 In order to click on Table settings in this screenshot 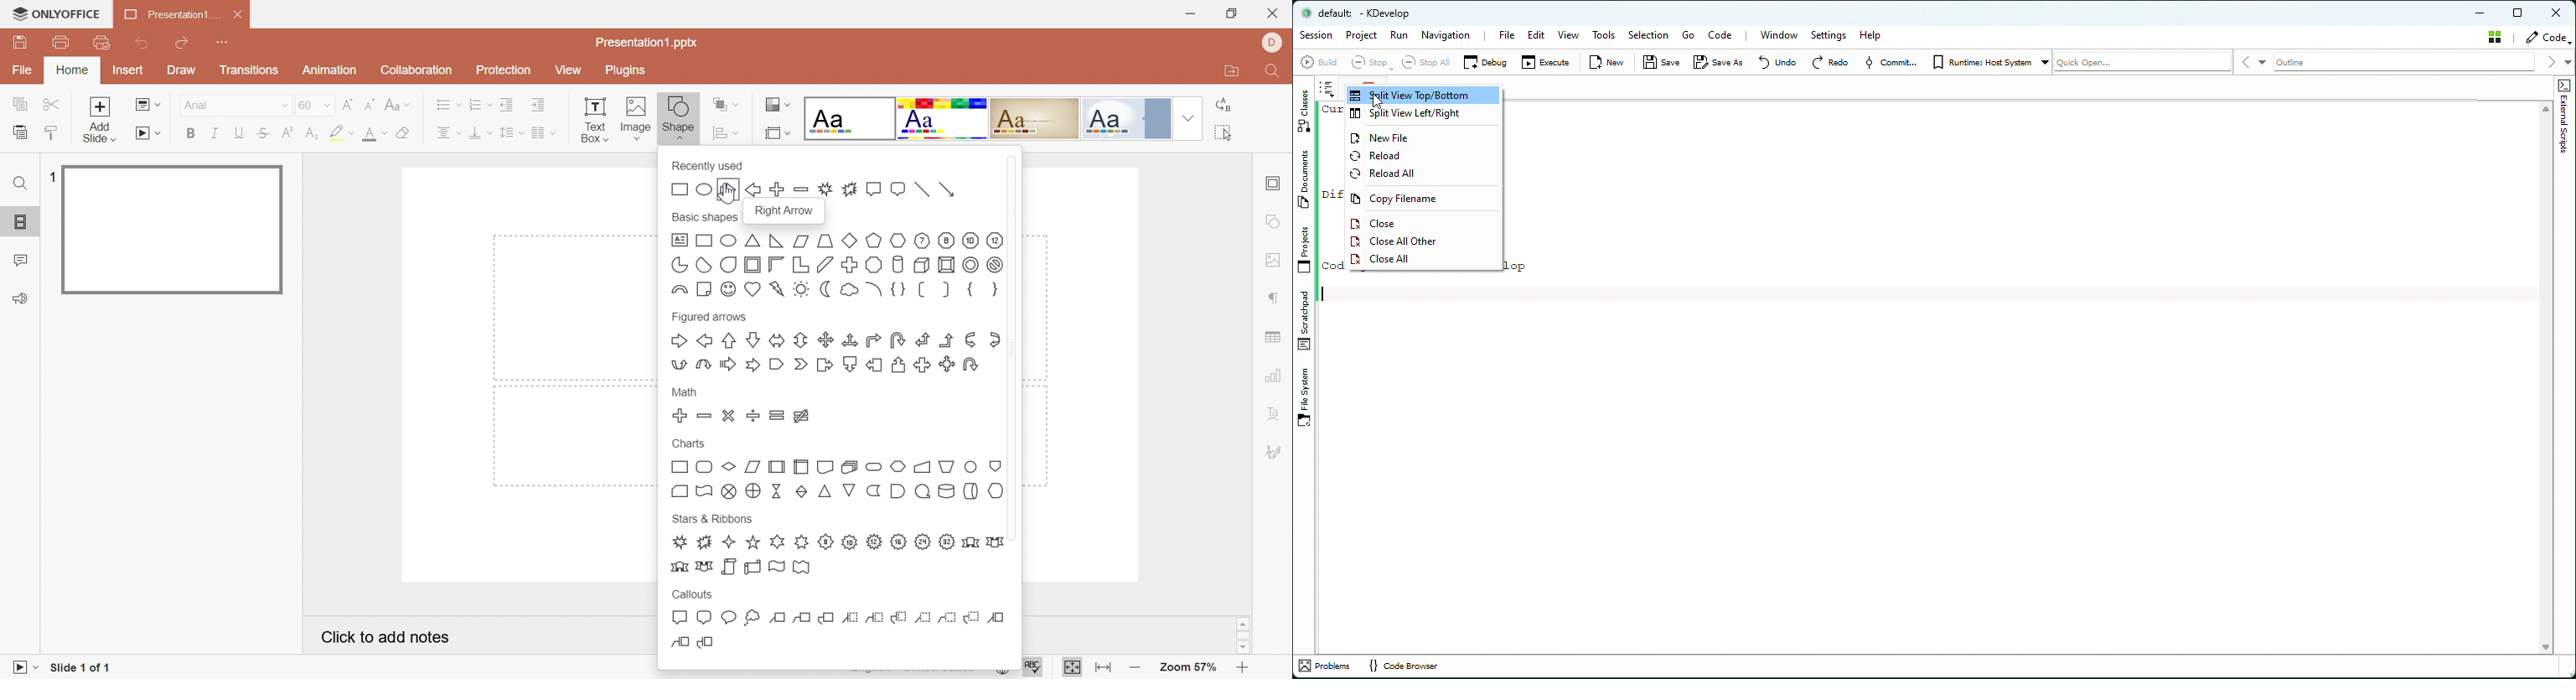, I will do `click(1273, 337)`.